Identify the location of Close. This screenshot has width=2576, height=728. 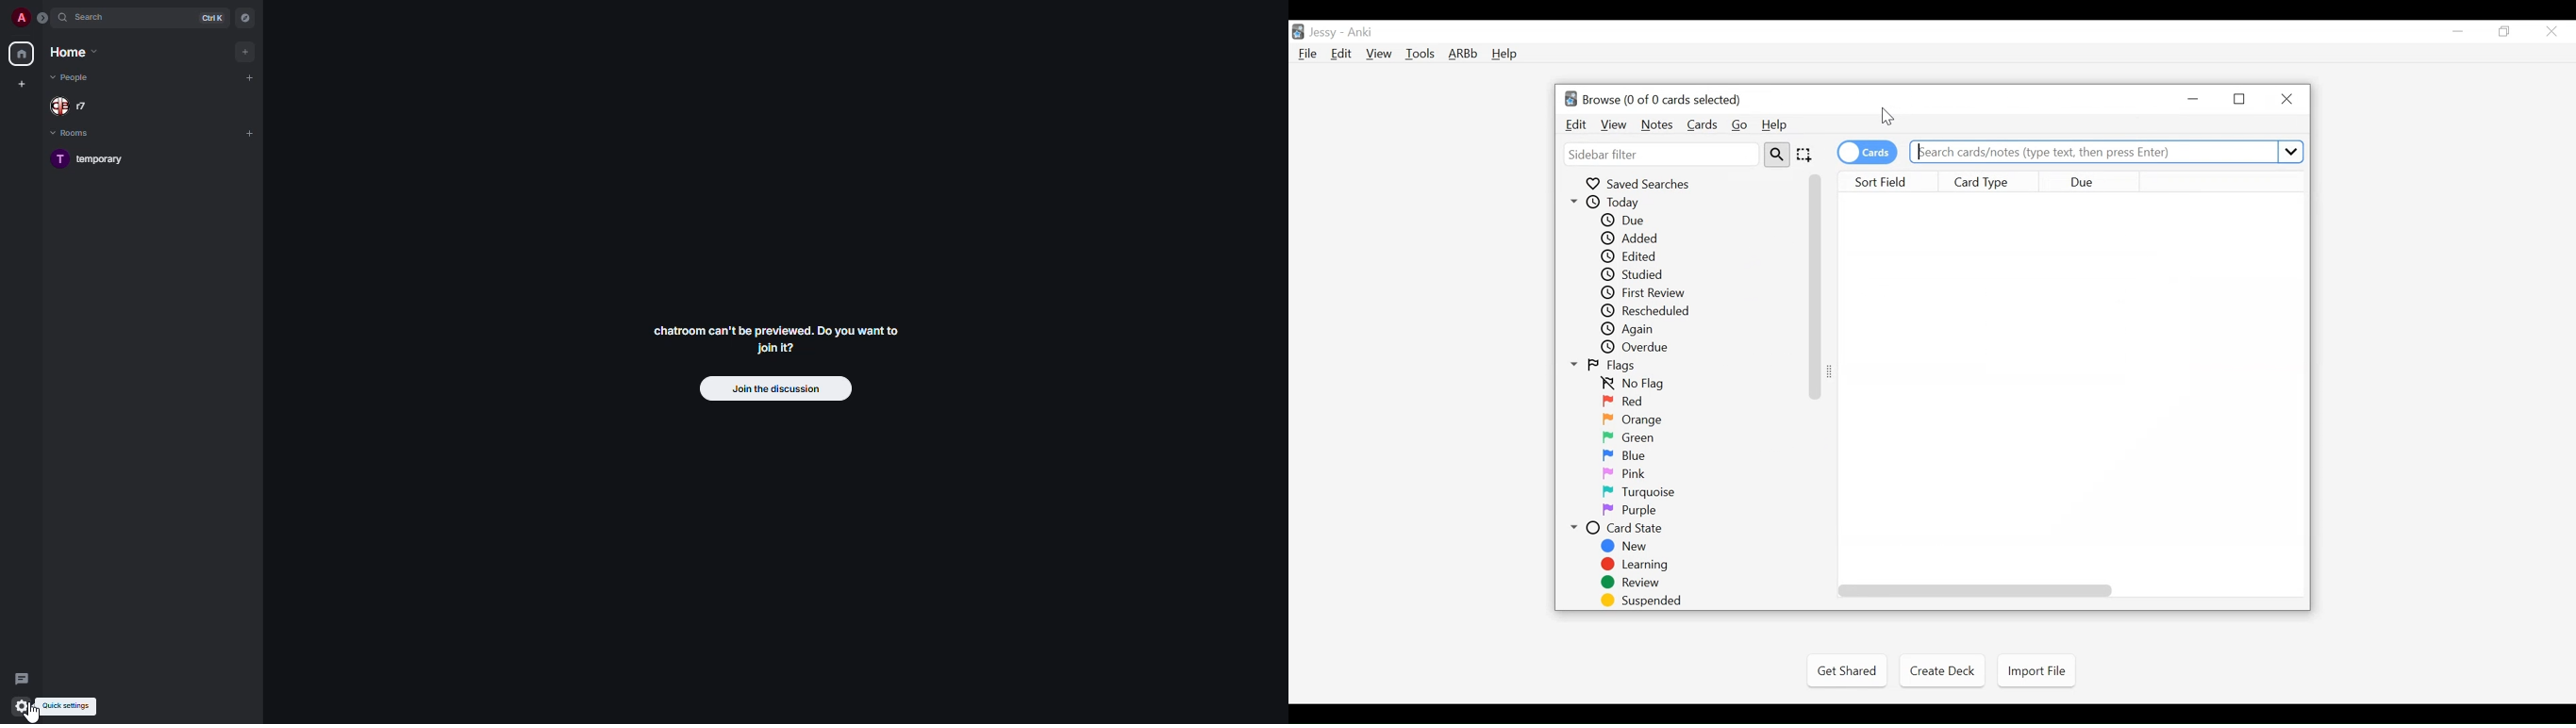
(2550, 31).